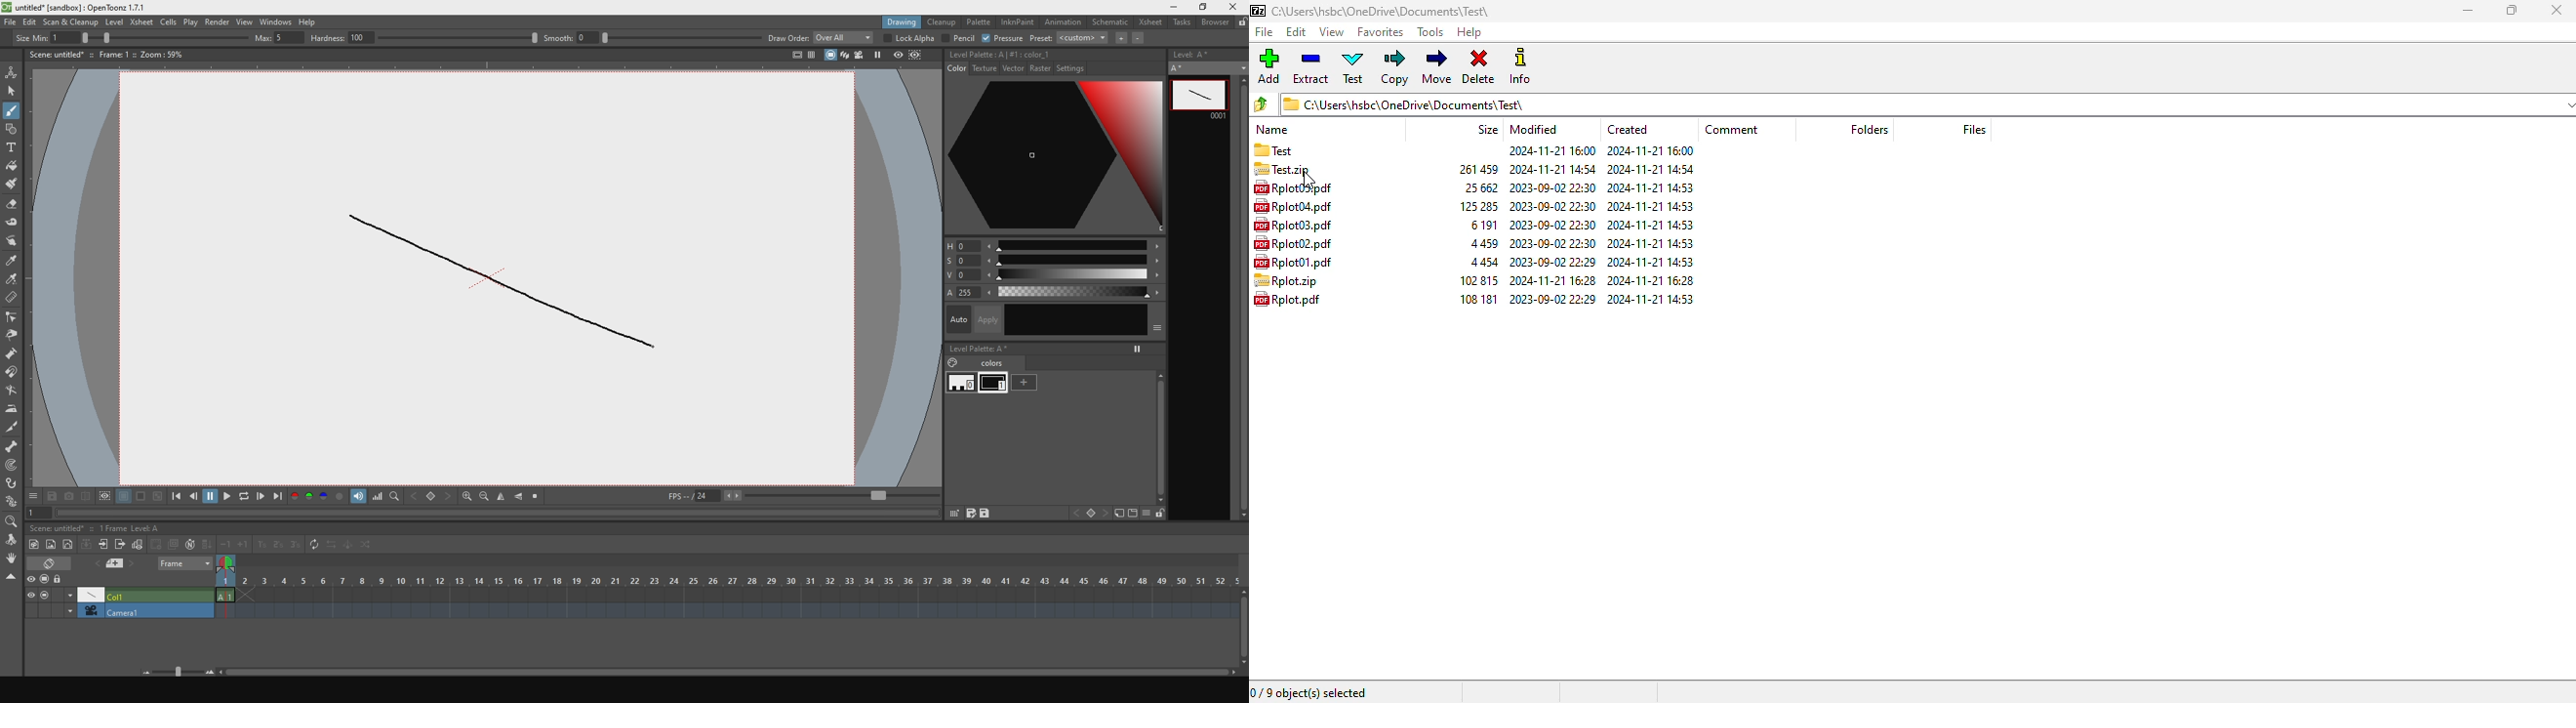  I want to click on colors, so click(988, 364).